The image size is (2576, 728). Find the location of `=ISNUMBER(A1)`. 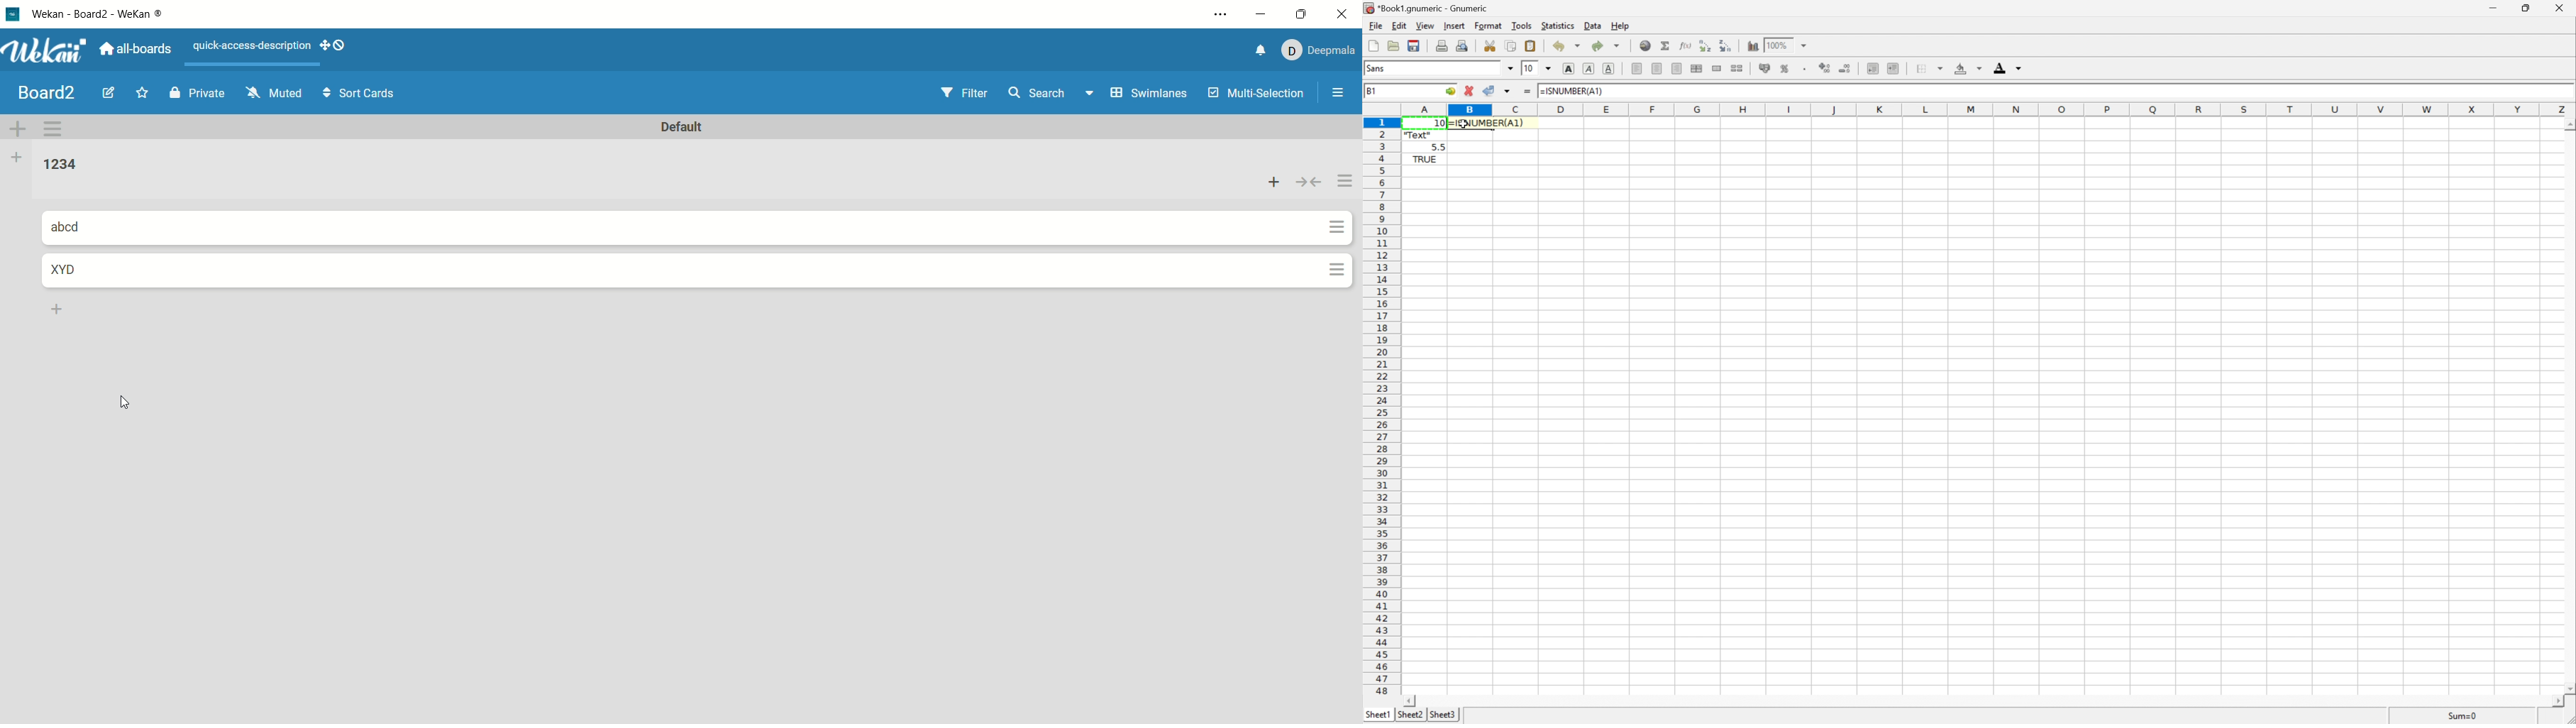

=ISNUMBER(A1) is located at coordinates (1489, 122).